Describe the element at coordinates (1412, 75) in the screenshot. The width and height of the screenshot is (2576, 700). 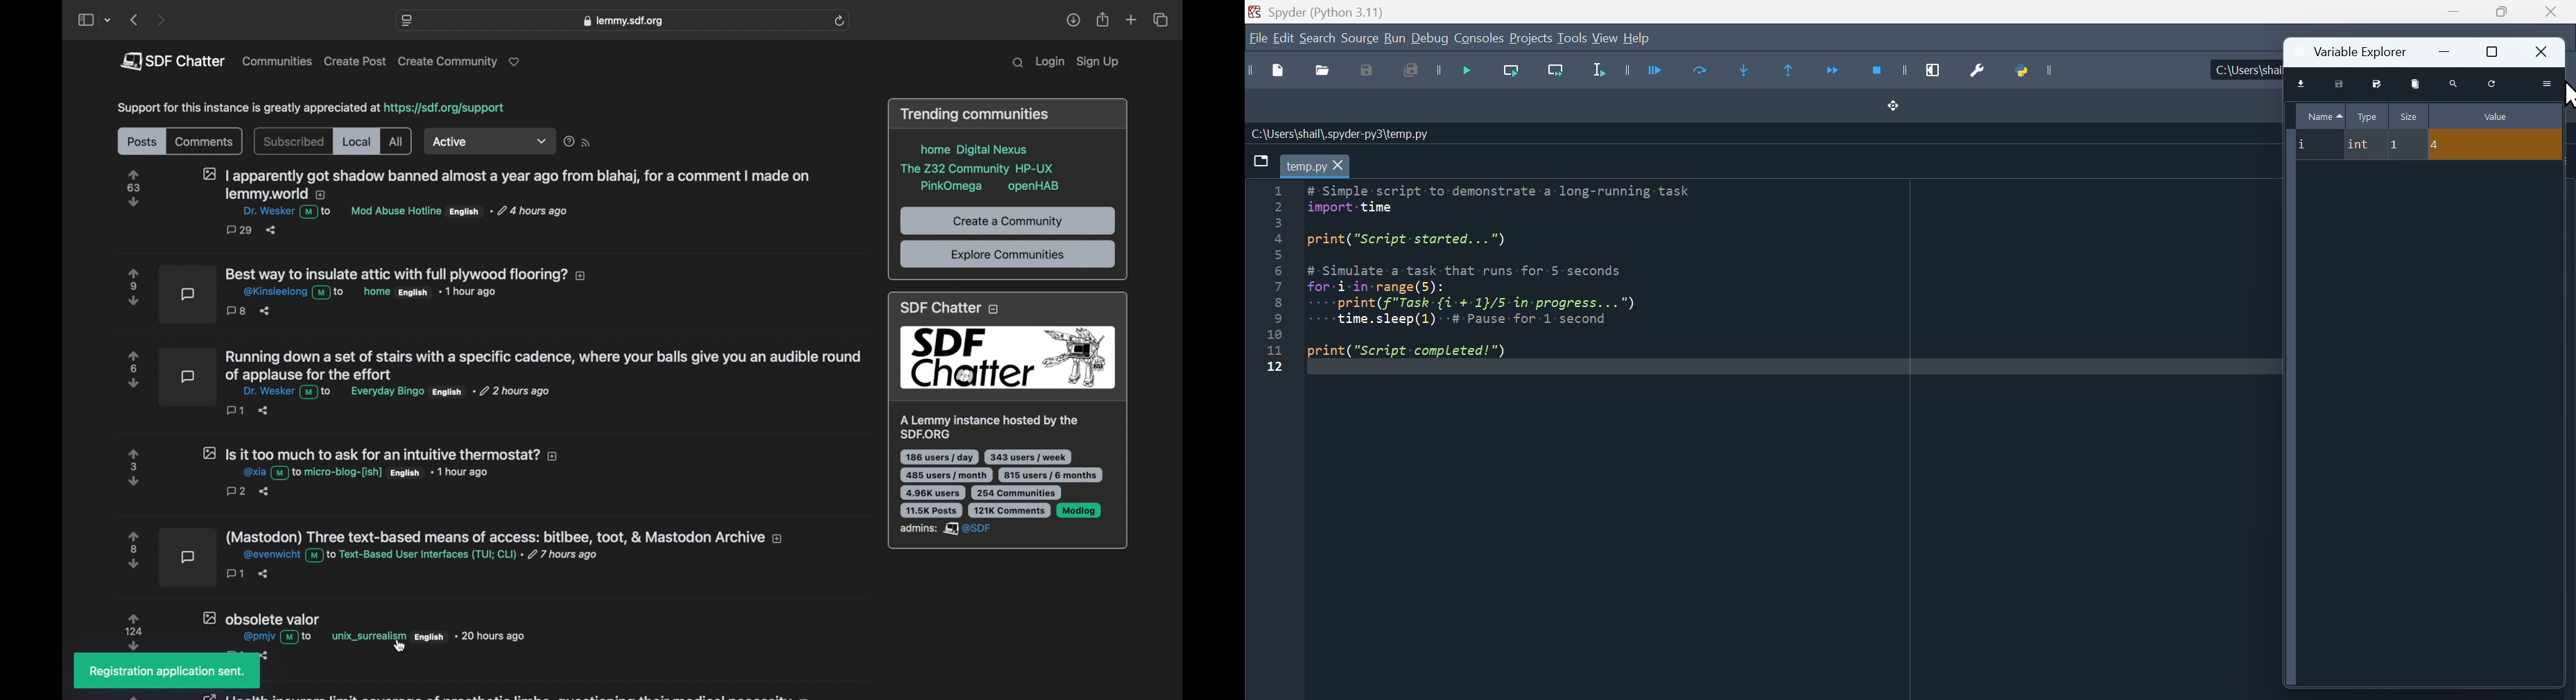
I see `save all` at that location.